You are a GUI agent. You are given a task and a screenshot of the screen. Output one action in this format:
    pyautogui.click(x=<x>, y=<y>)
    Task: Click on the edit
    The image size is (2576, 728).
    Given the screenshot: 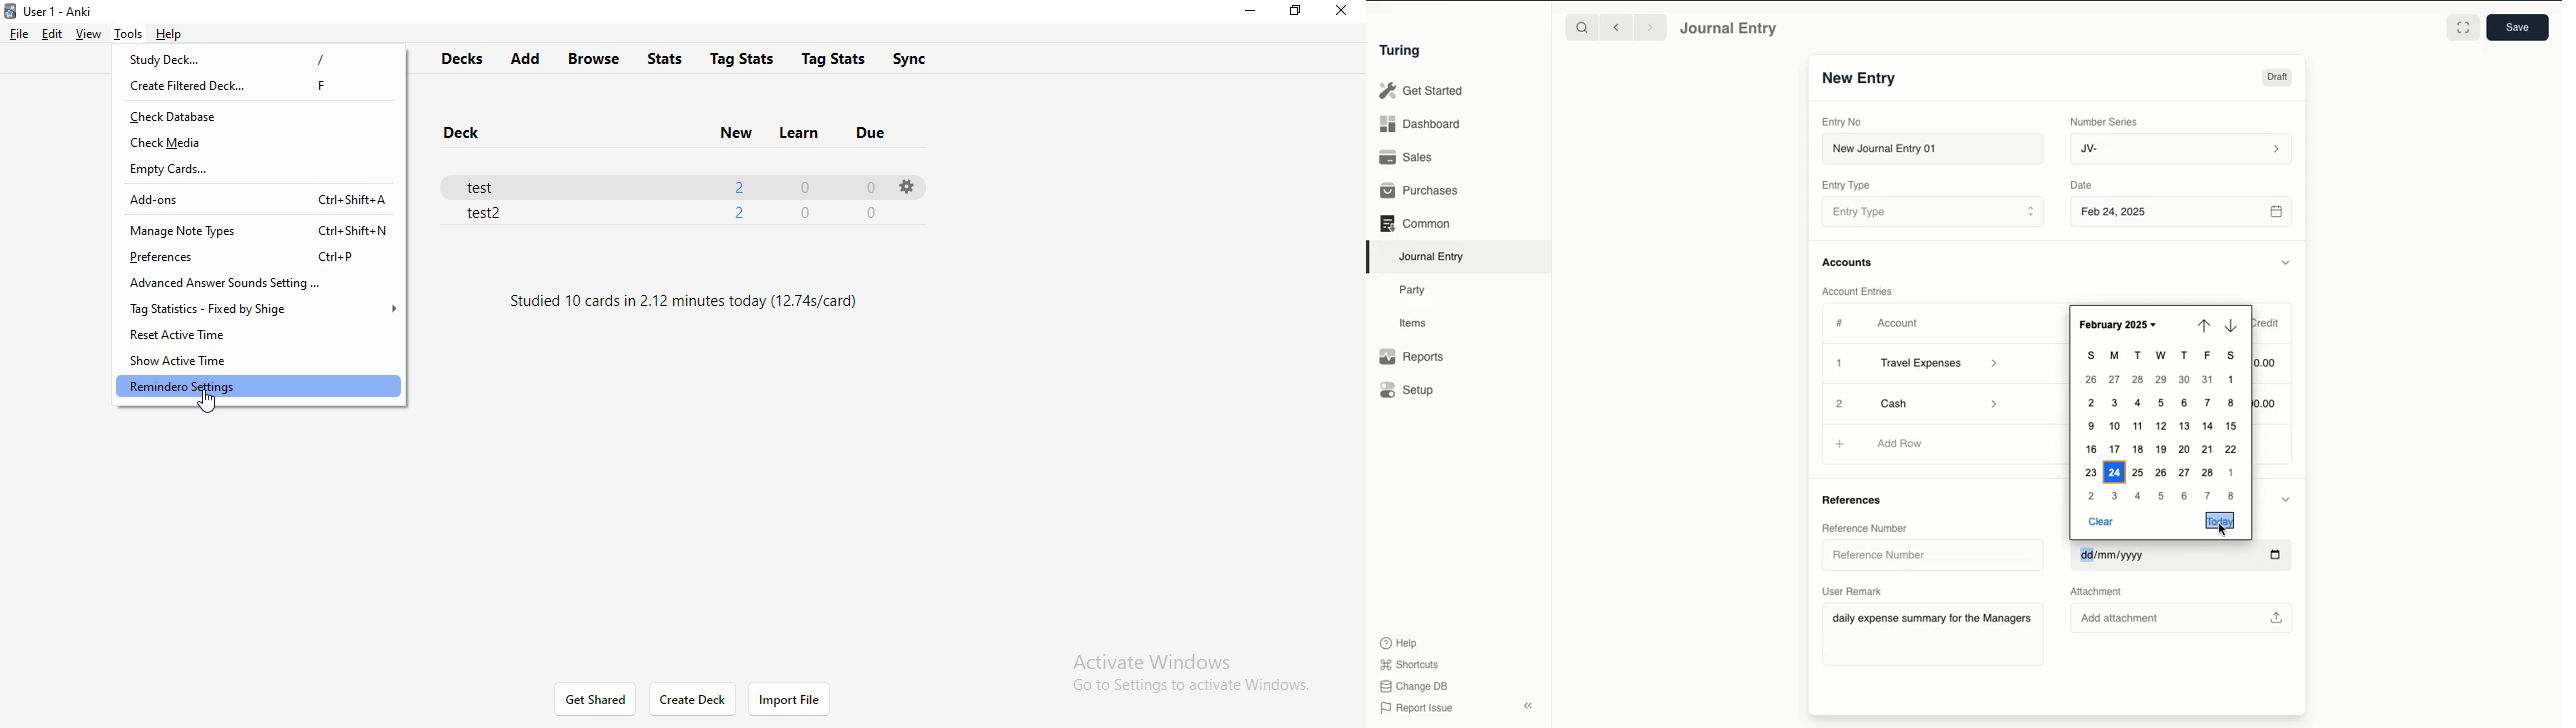 What is the action you would take?
    pyautogui.click(x=50, y=33)
    